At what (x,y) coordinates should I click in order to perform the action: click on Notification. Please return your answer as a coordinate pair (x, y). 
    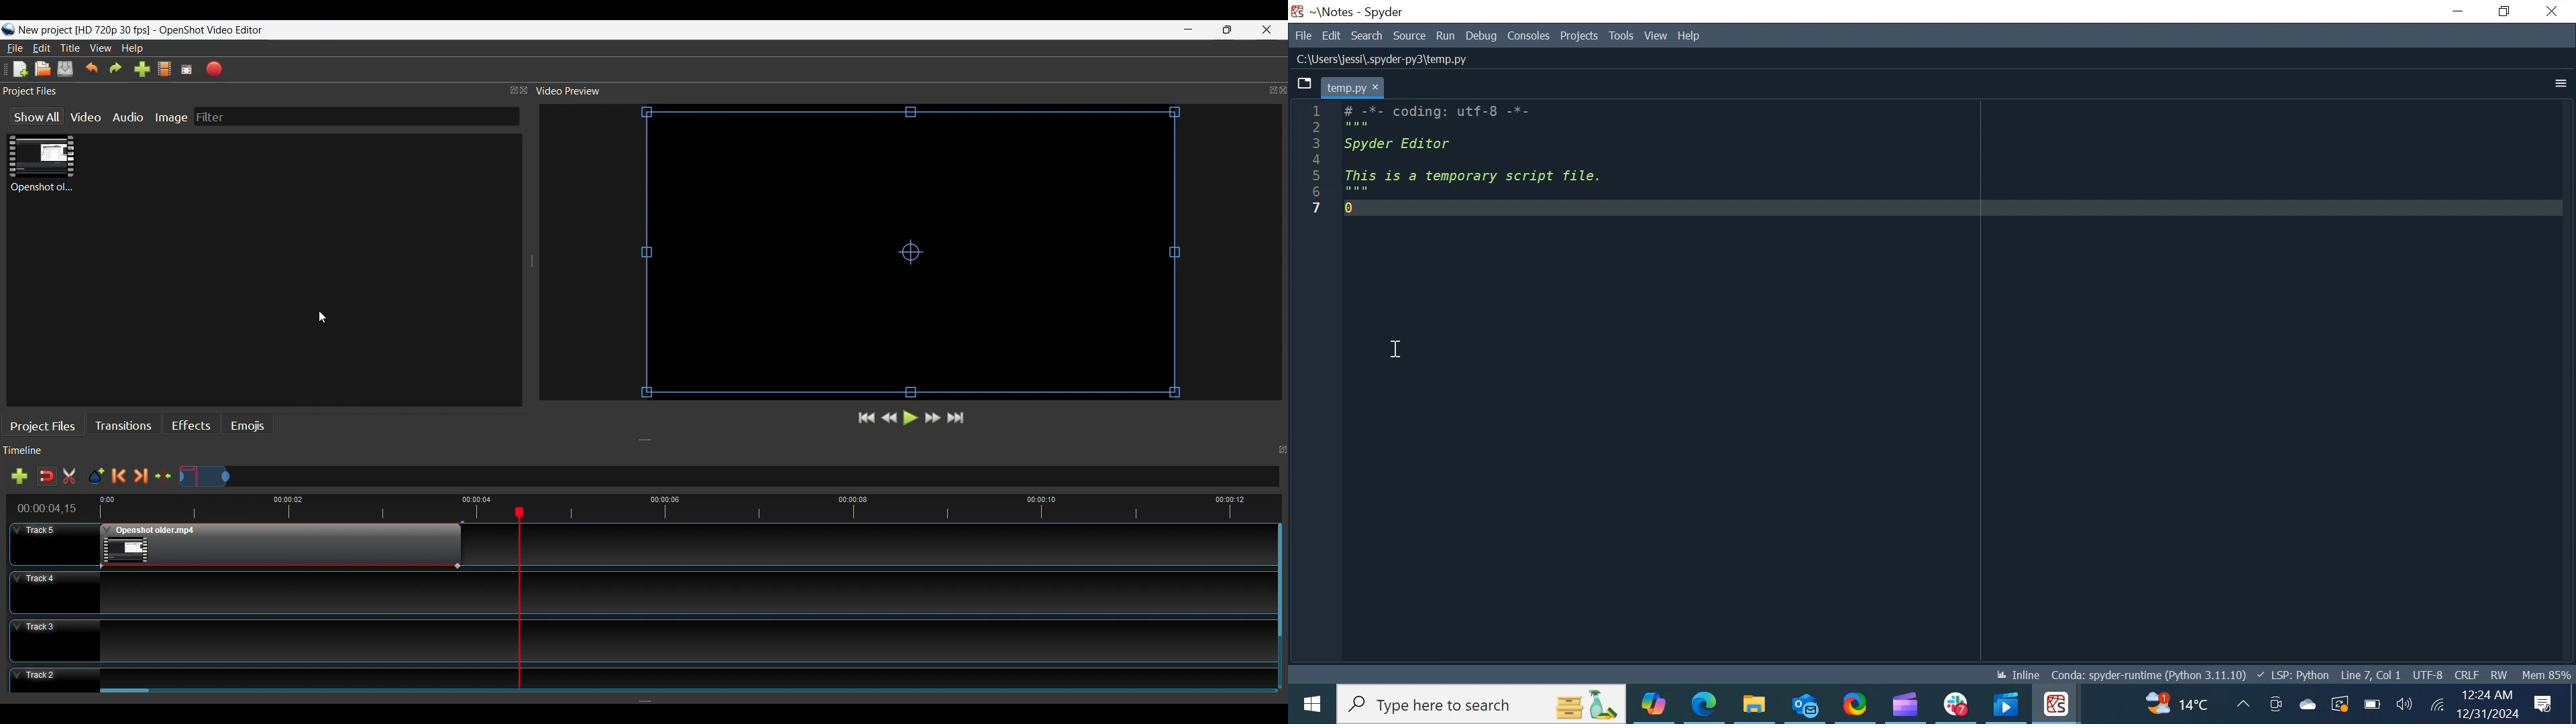
    Looking at the image, I should click on (2543, 703).